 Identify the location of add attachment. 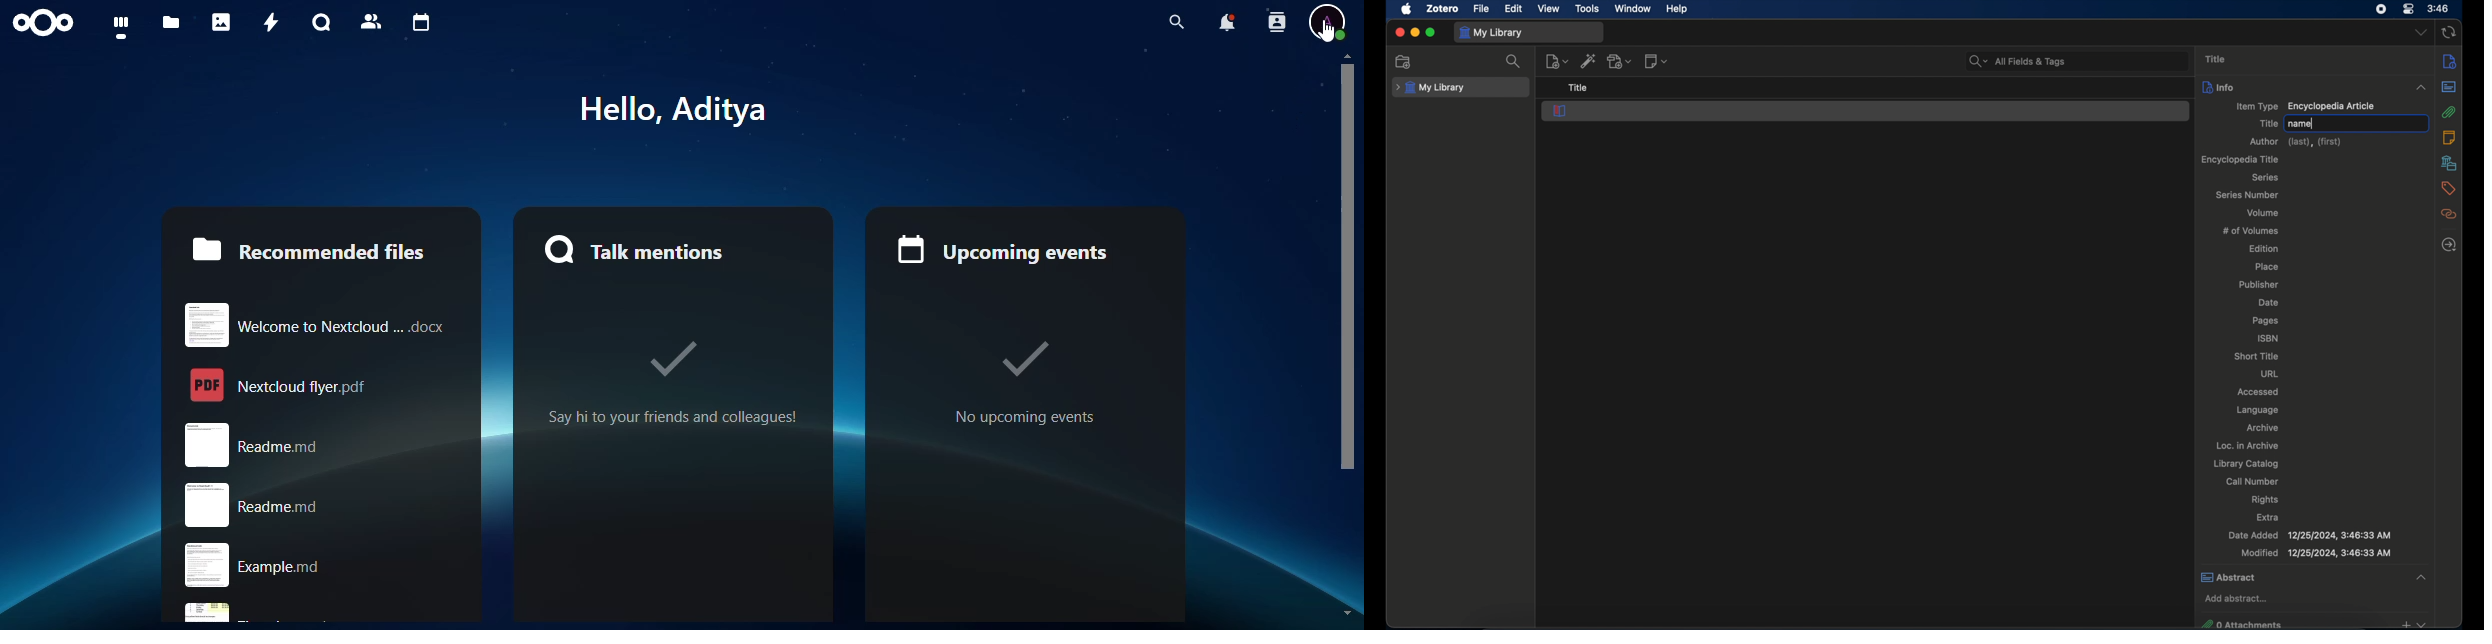
(1620, 61).